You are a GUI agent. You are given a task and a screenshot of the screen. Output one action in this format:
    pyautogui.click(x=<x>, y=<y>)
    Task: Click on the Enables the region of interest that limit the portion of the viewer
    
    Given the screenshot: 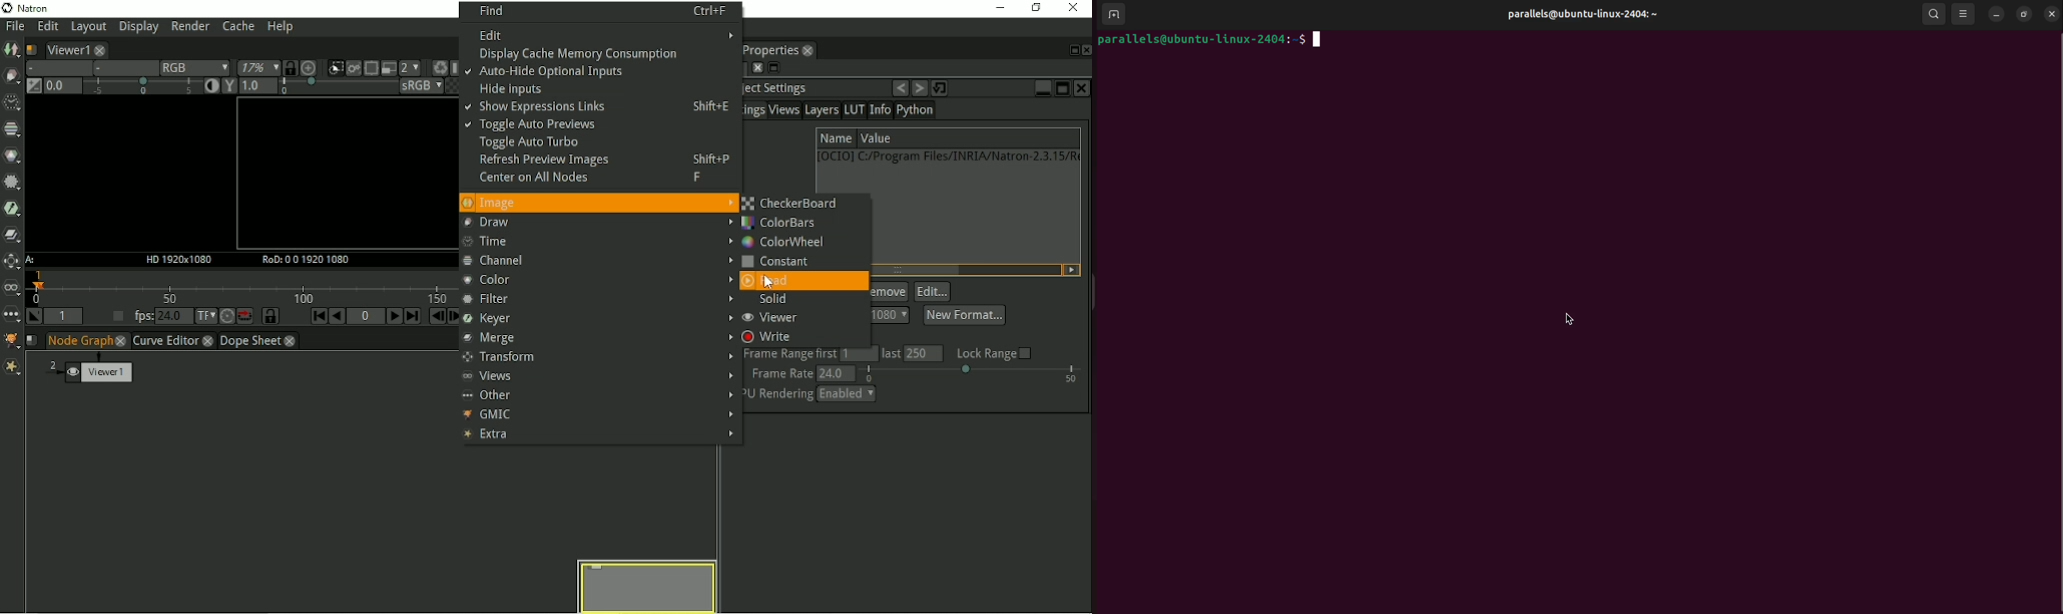 What is the action you would take?
    pyautogui.click(x=370, y=67)
    